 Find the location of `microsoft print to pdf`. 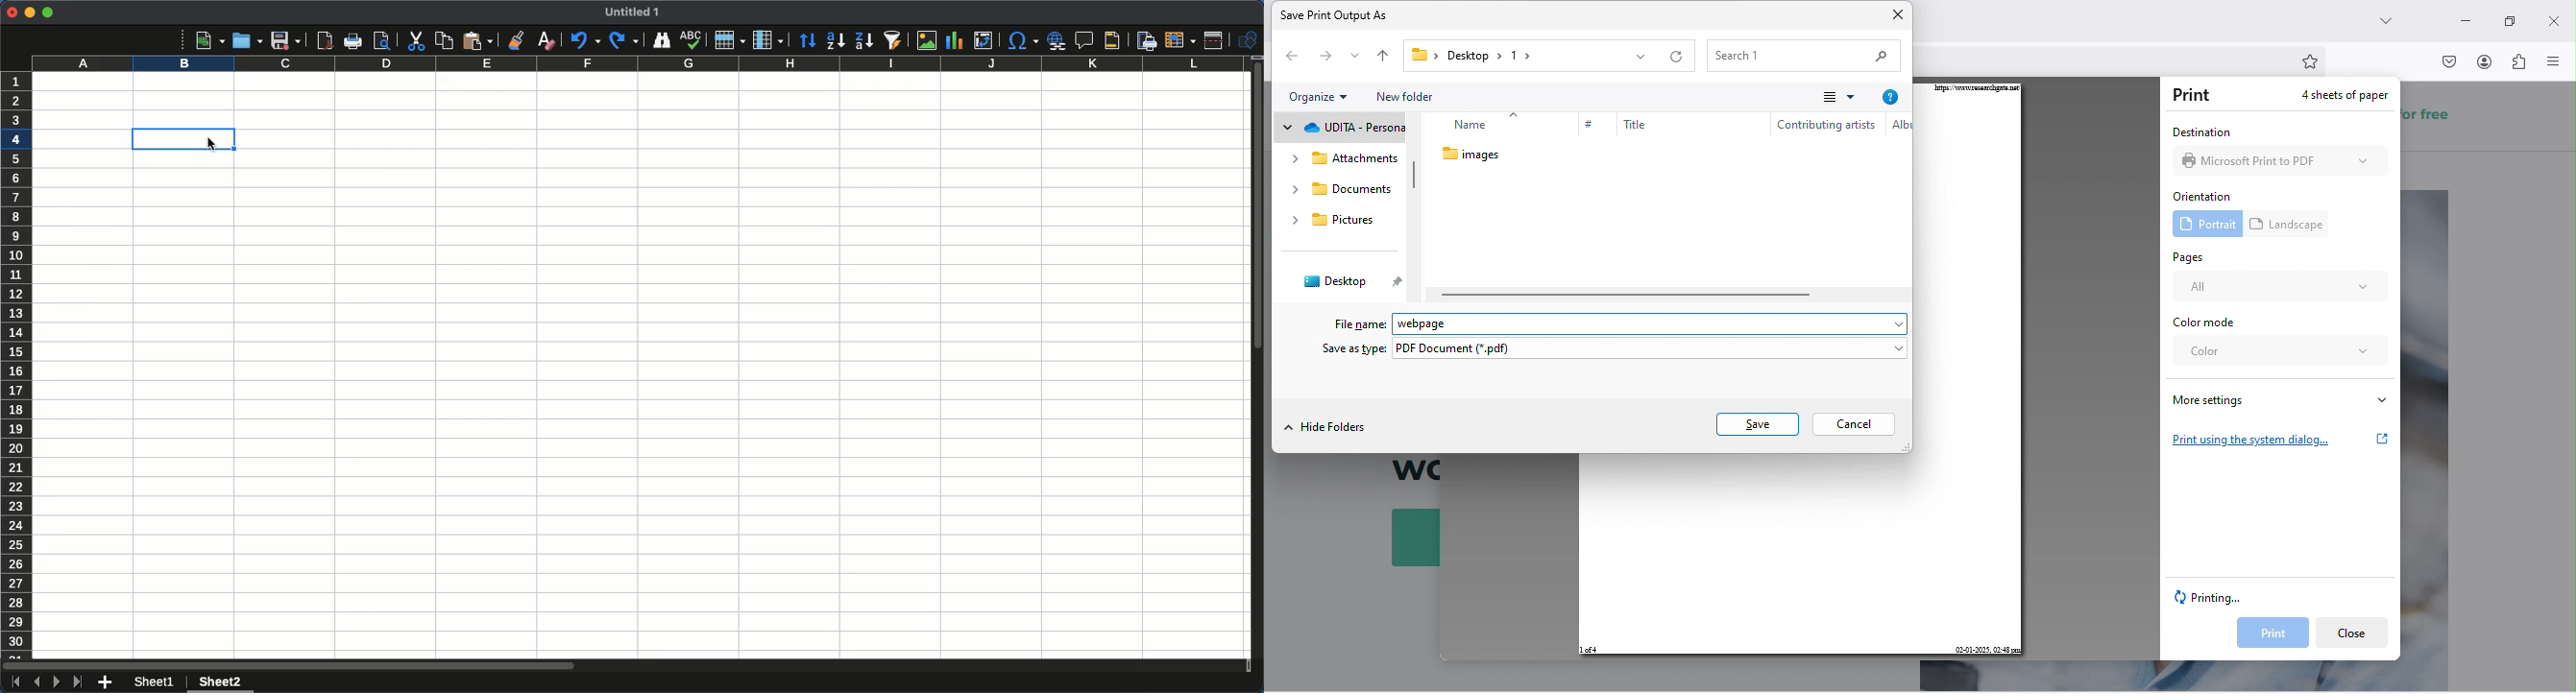

microsoft print to pdf is located at coordinates (2284, 162).